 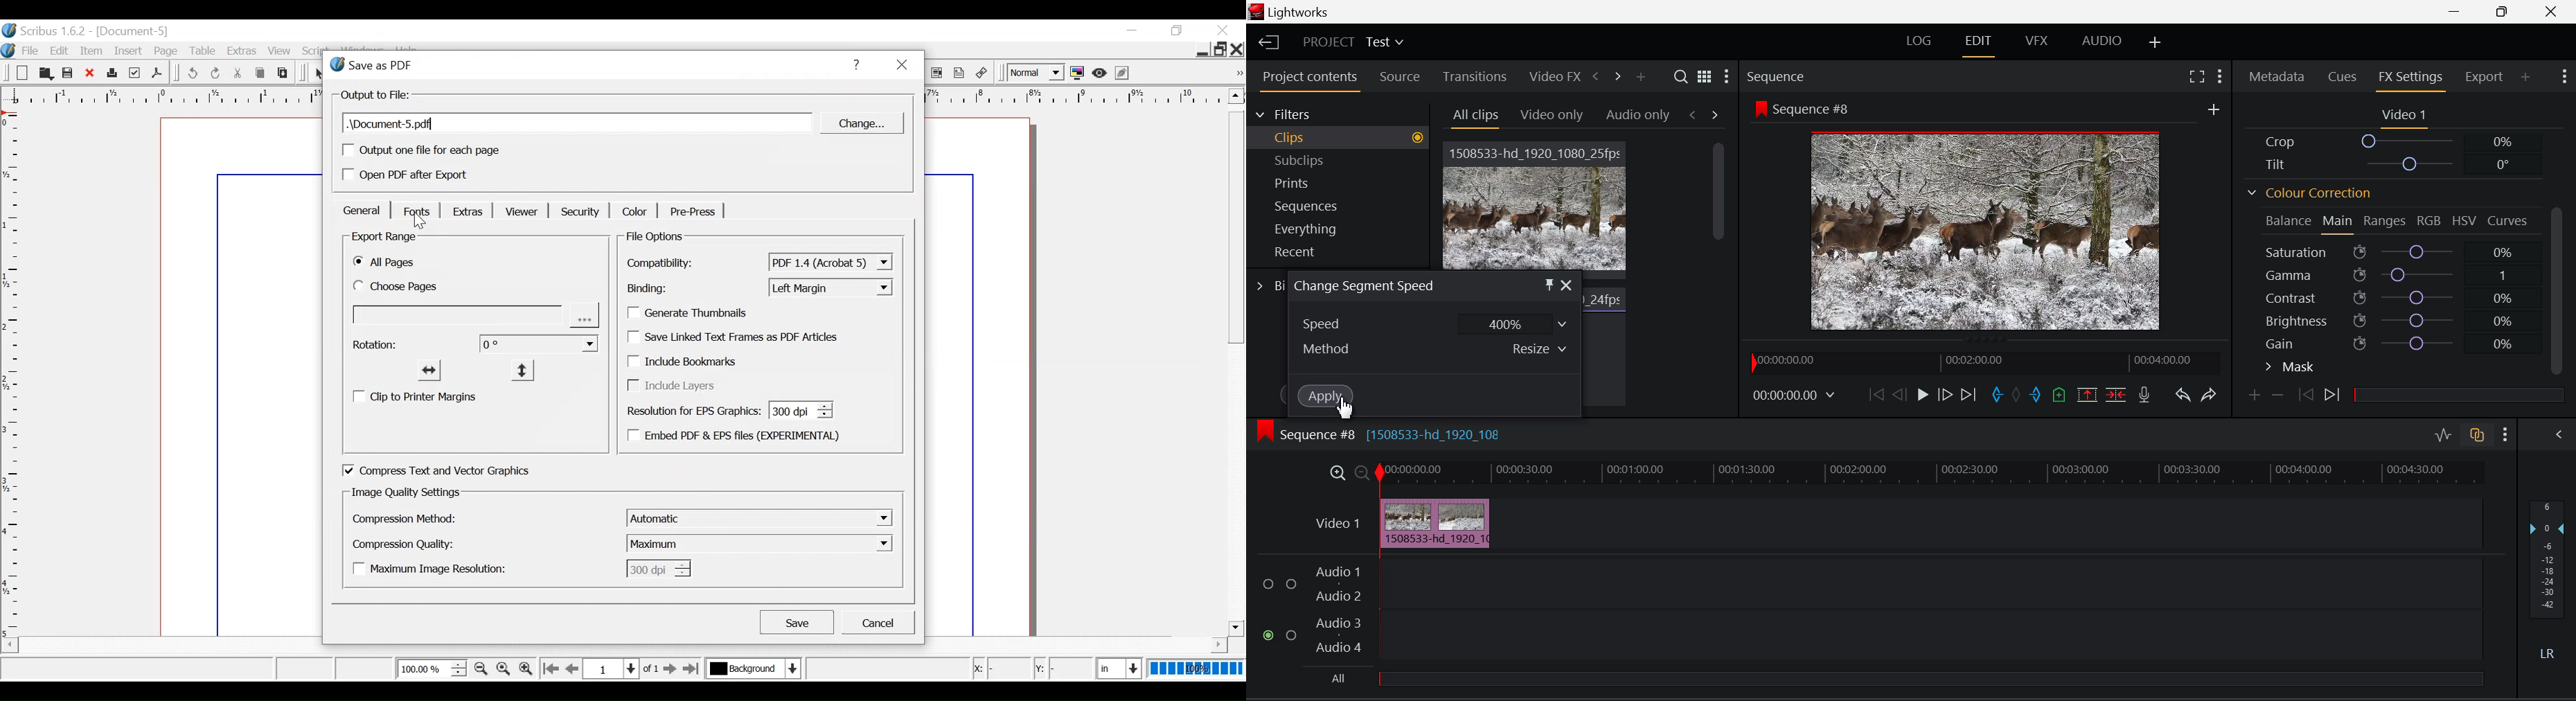 I want to click on Compression quality, so click(x=404, y=544).